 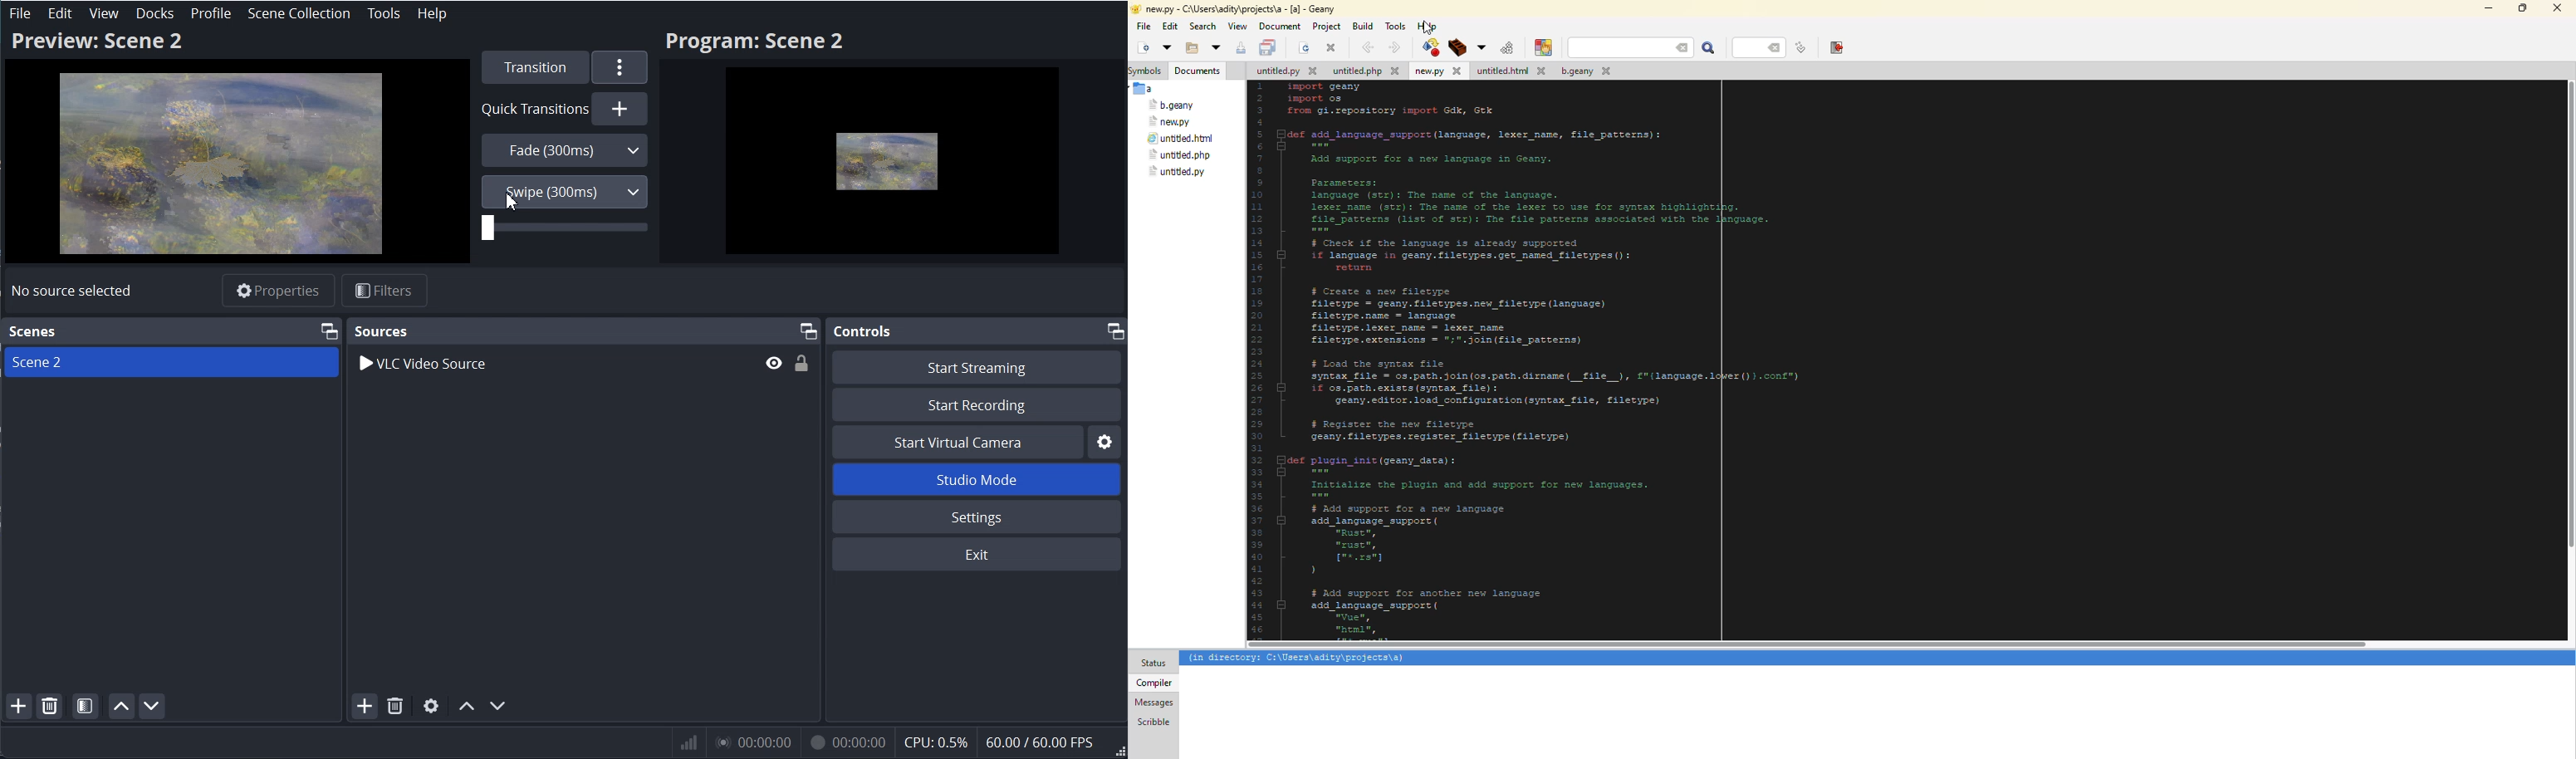 What do you see at coordinates (61, 13) in the screenshot?
I see `Edit` at bounding box center [61, 13].